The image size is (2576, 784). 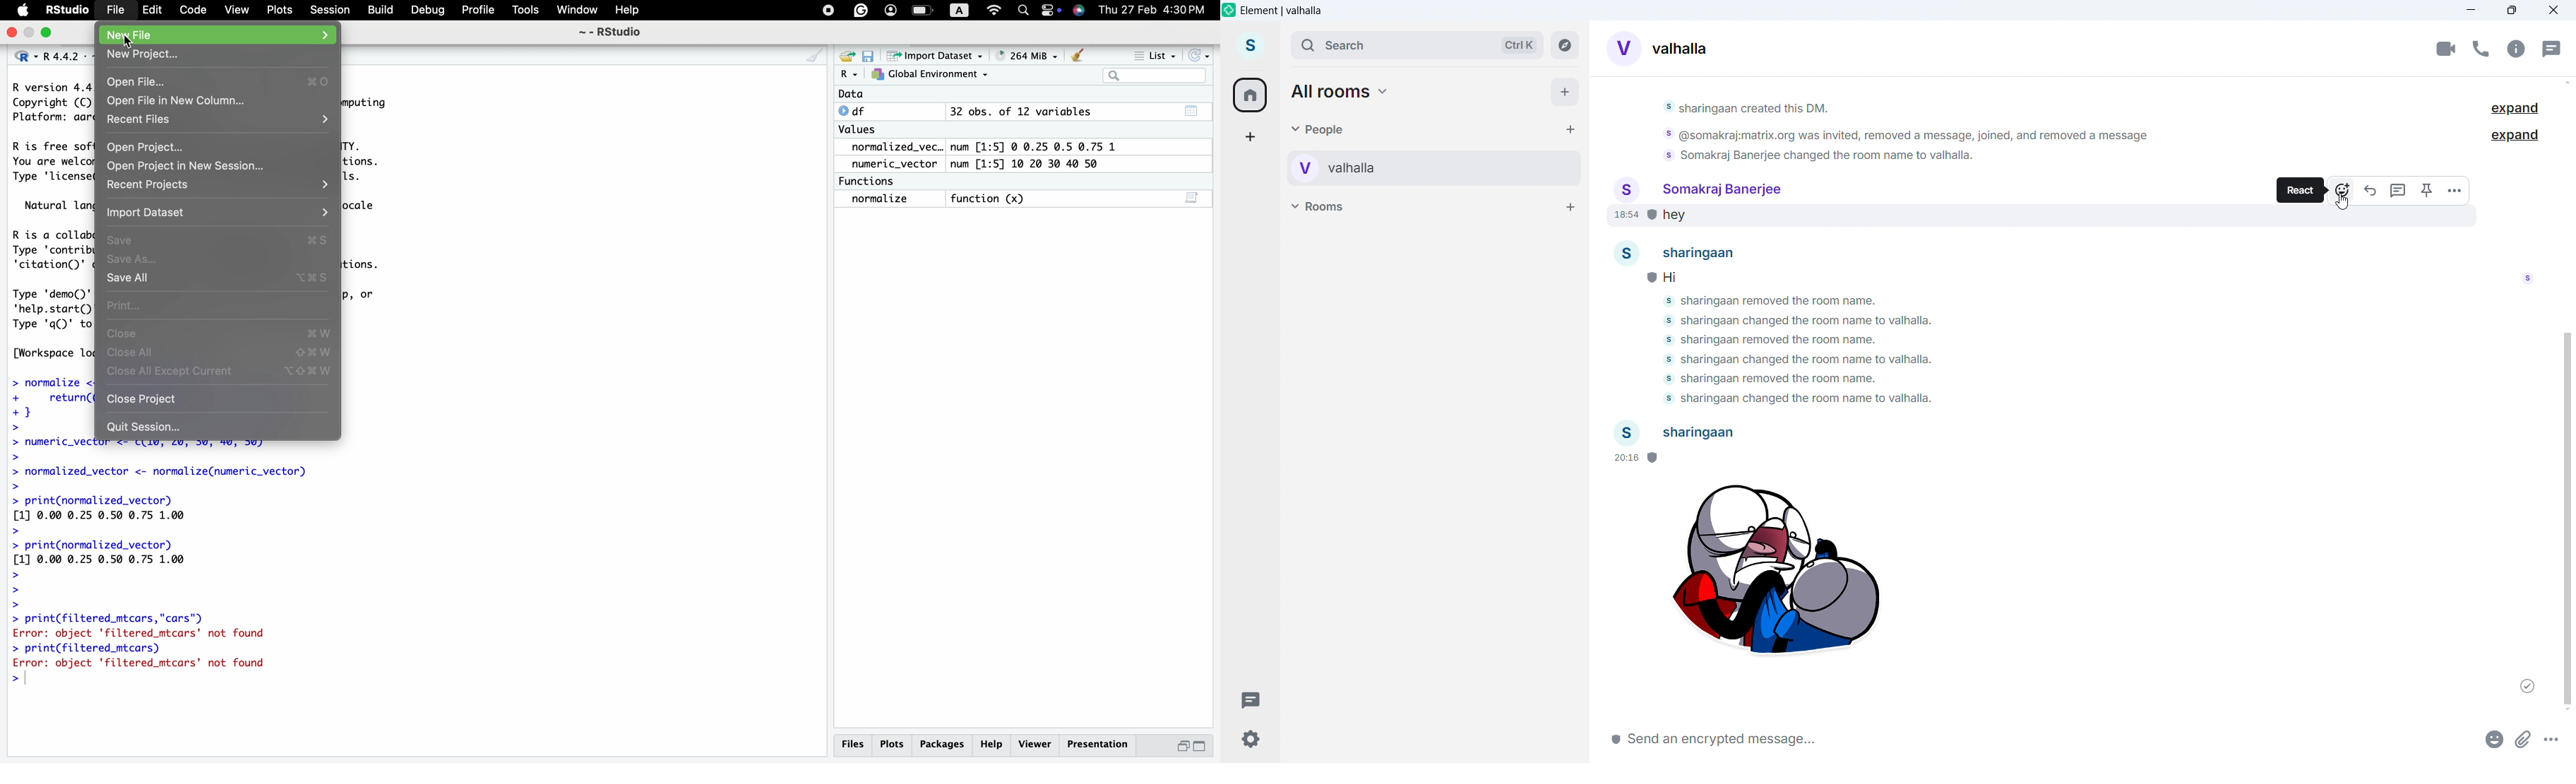 What do you see at coordinates (9, 33) in the screenshot?
I see `close` at bounding box center [9, 33].